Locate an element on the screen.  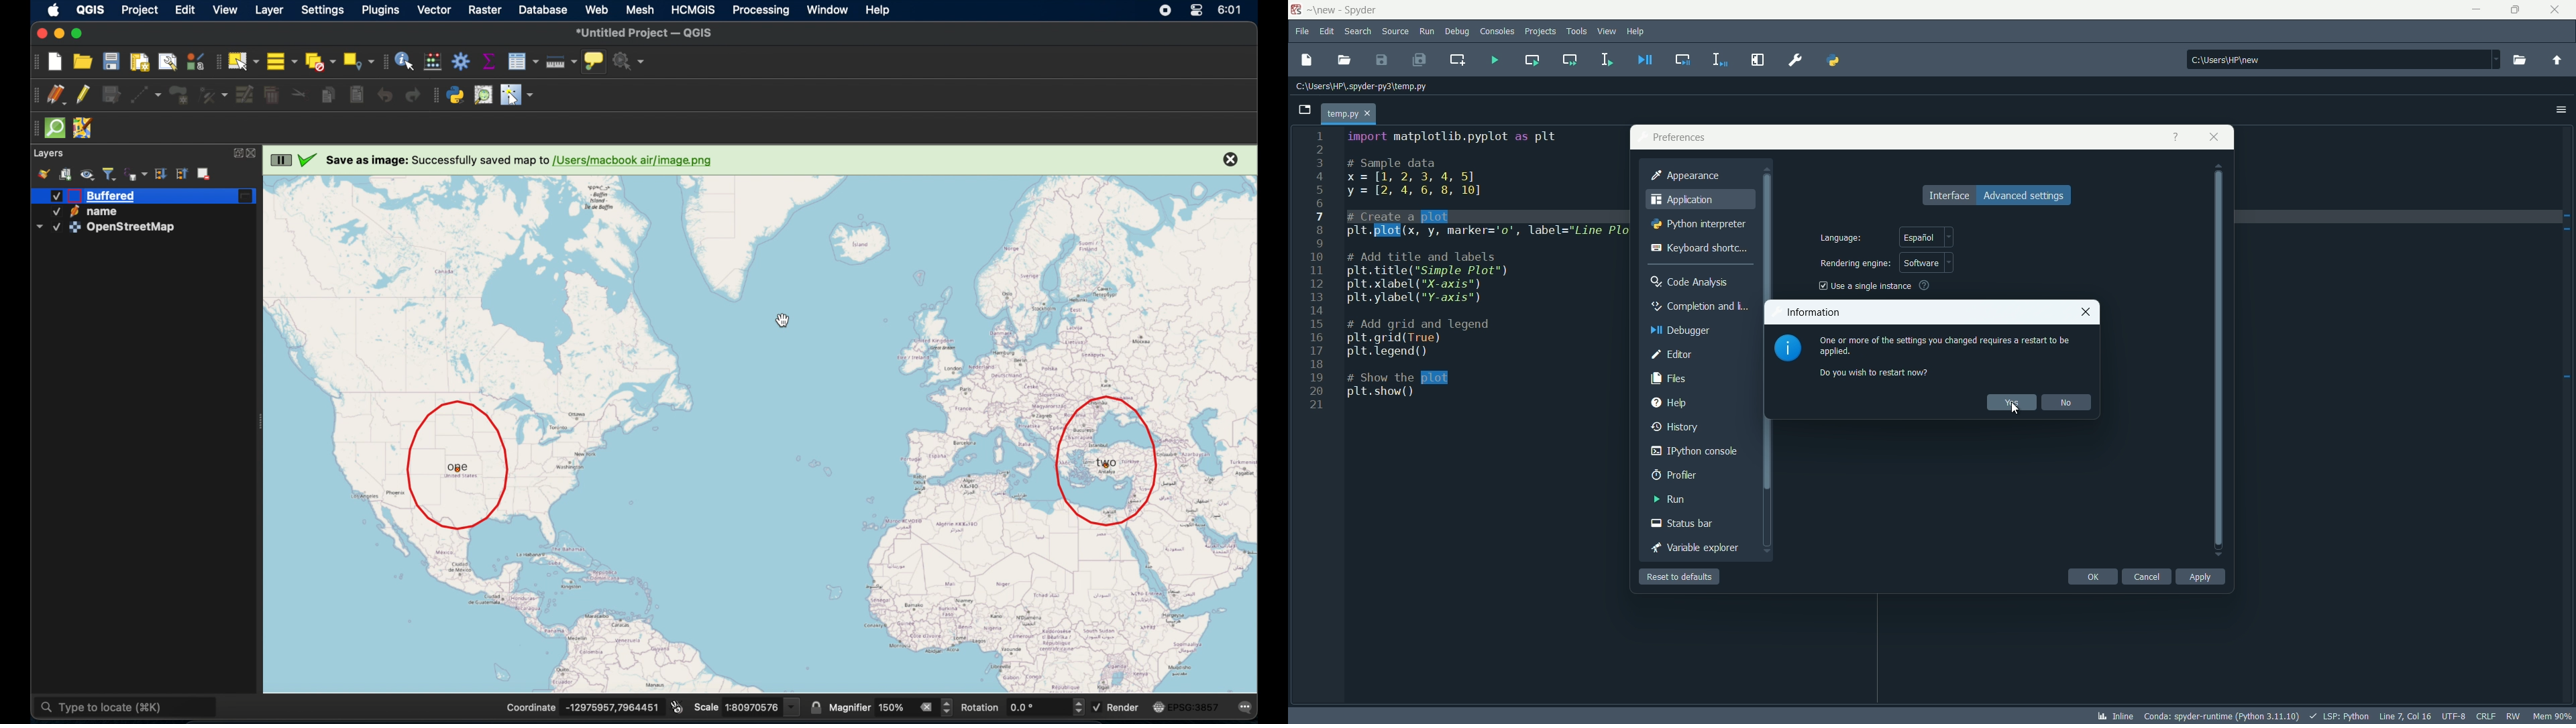
open file is located at coordinates (1345, 60).